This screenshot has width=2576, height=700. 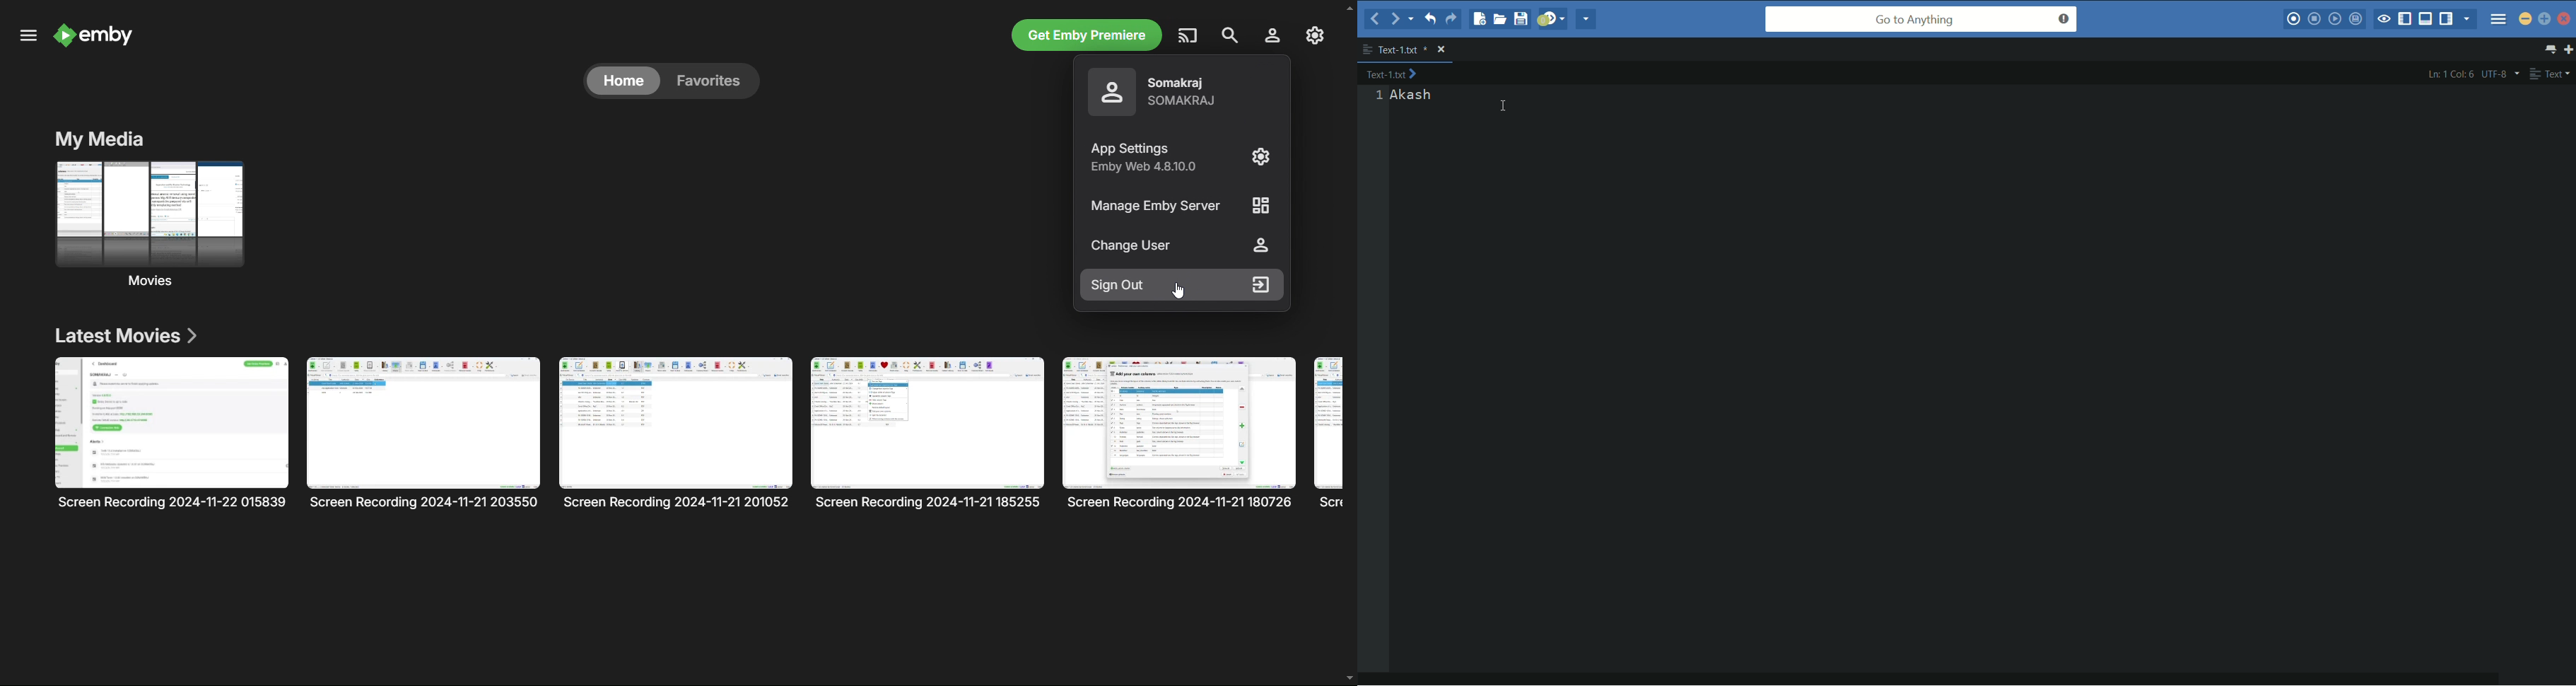 What do you see at coordinates (1181, 91) in the screenshot?
I see `profile name` at bounding box center [1181, 91].